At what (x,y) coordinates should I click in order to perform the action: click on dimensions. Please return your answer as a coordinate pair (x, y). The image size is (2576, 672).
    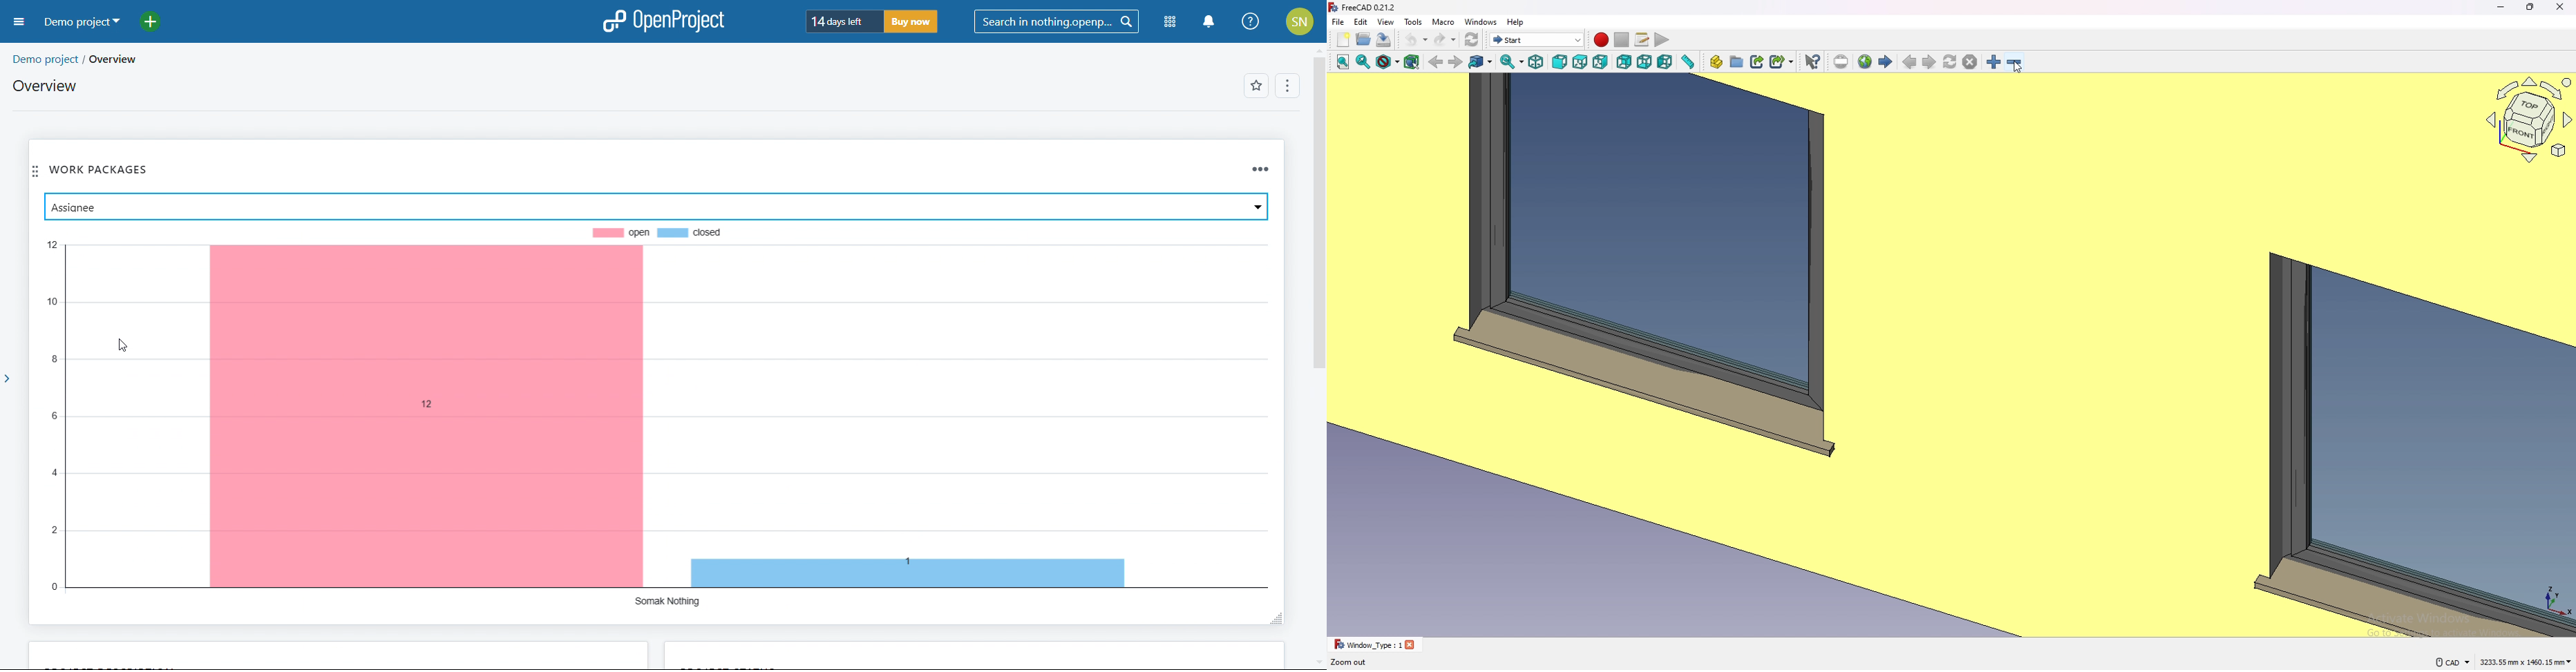
    Looking at the image, I should click on (2527, 661).